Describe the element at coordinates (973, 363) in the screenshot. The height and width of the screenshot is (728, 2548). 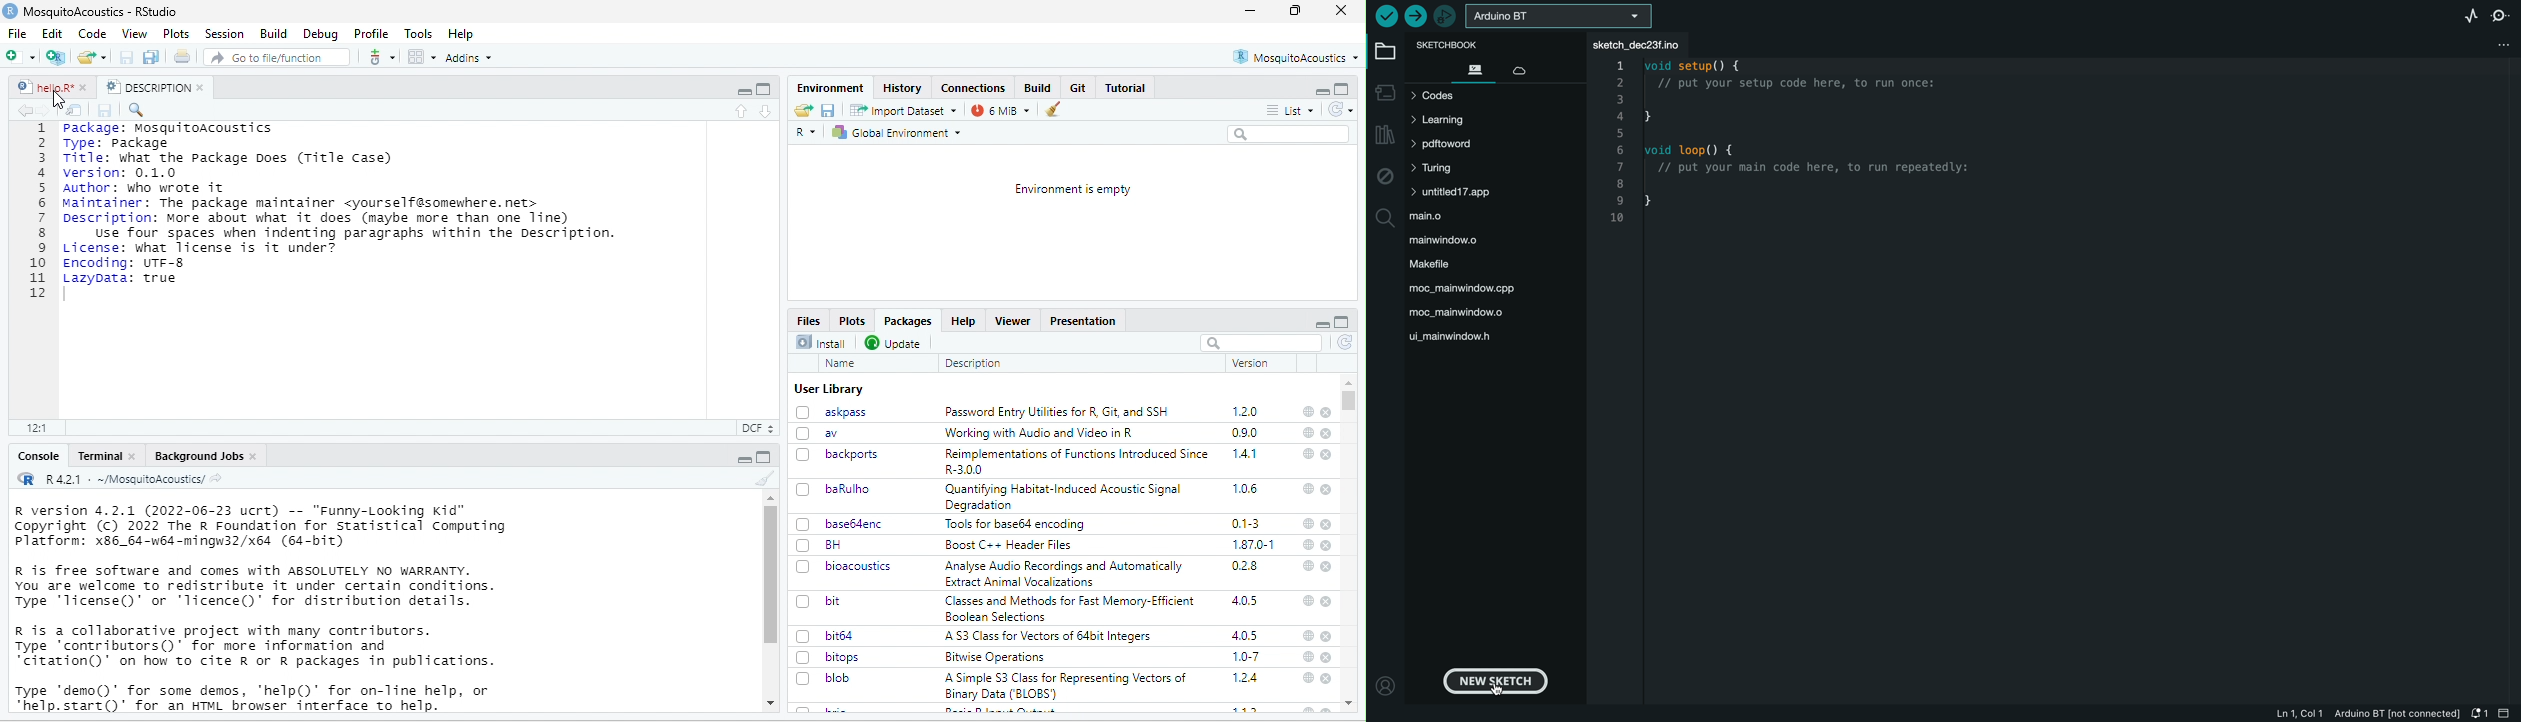
I see `Description` at that location.